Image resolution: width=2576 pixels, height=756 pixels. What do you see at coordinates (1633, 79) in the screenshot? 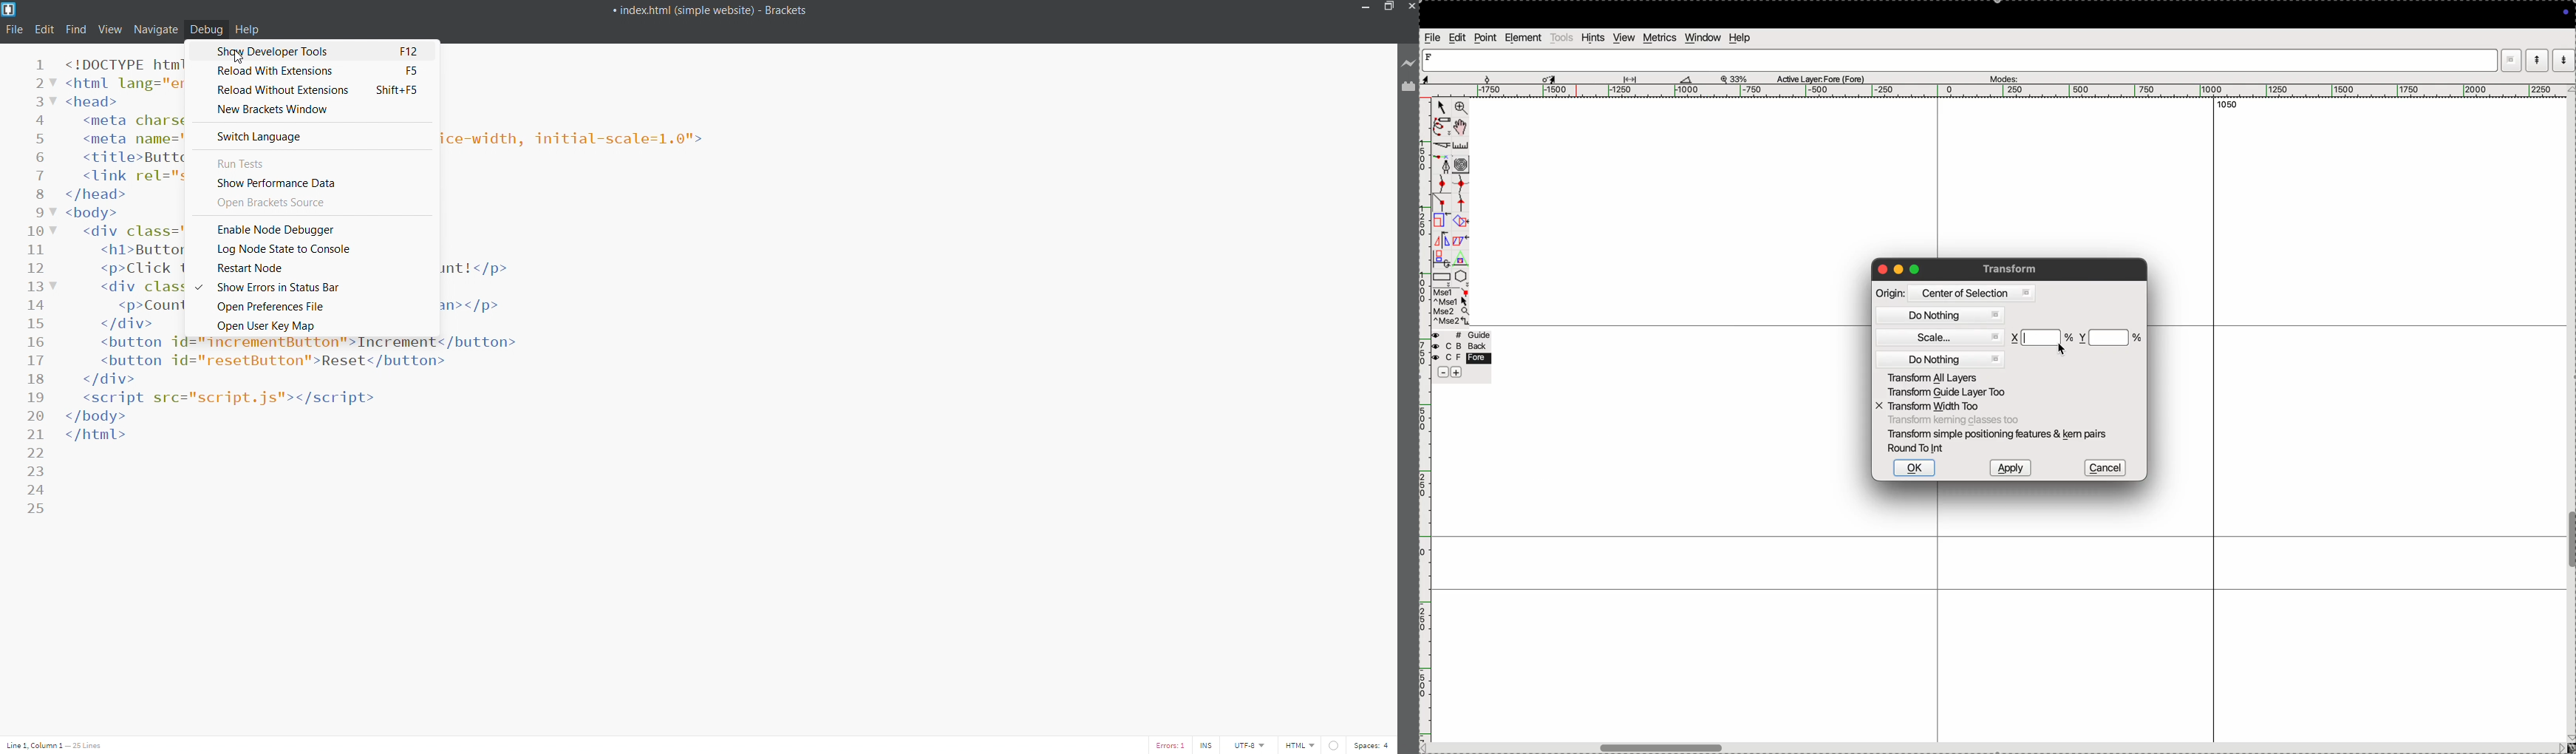
I see `glide` at bounding box center [1633, 79].